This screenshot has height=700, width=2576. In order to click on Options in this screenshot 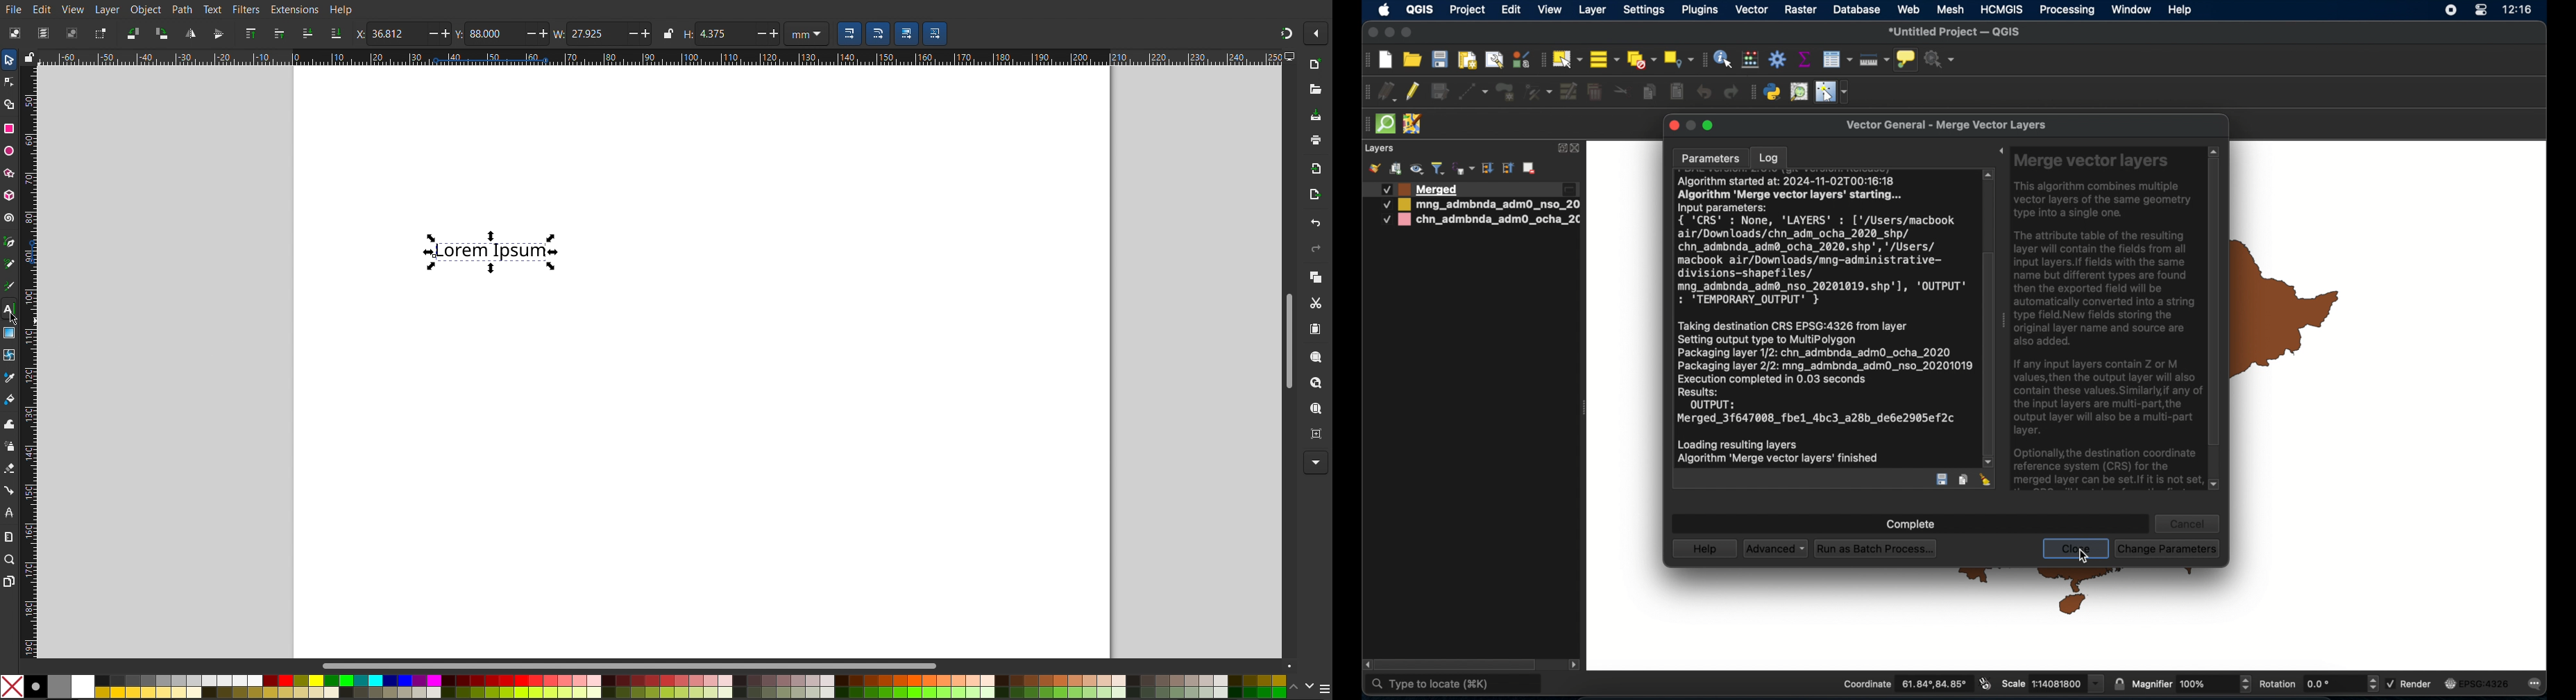, I will do `click(1319, 34)`.